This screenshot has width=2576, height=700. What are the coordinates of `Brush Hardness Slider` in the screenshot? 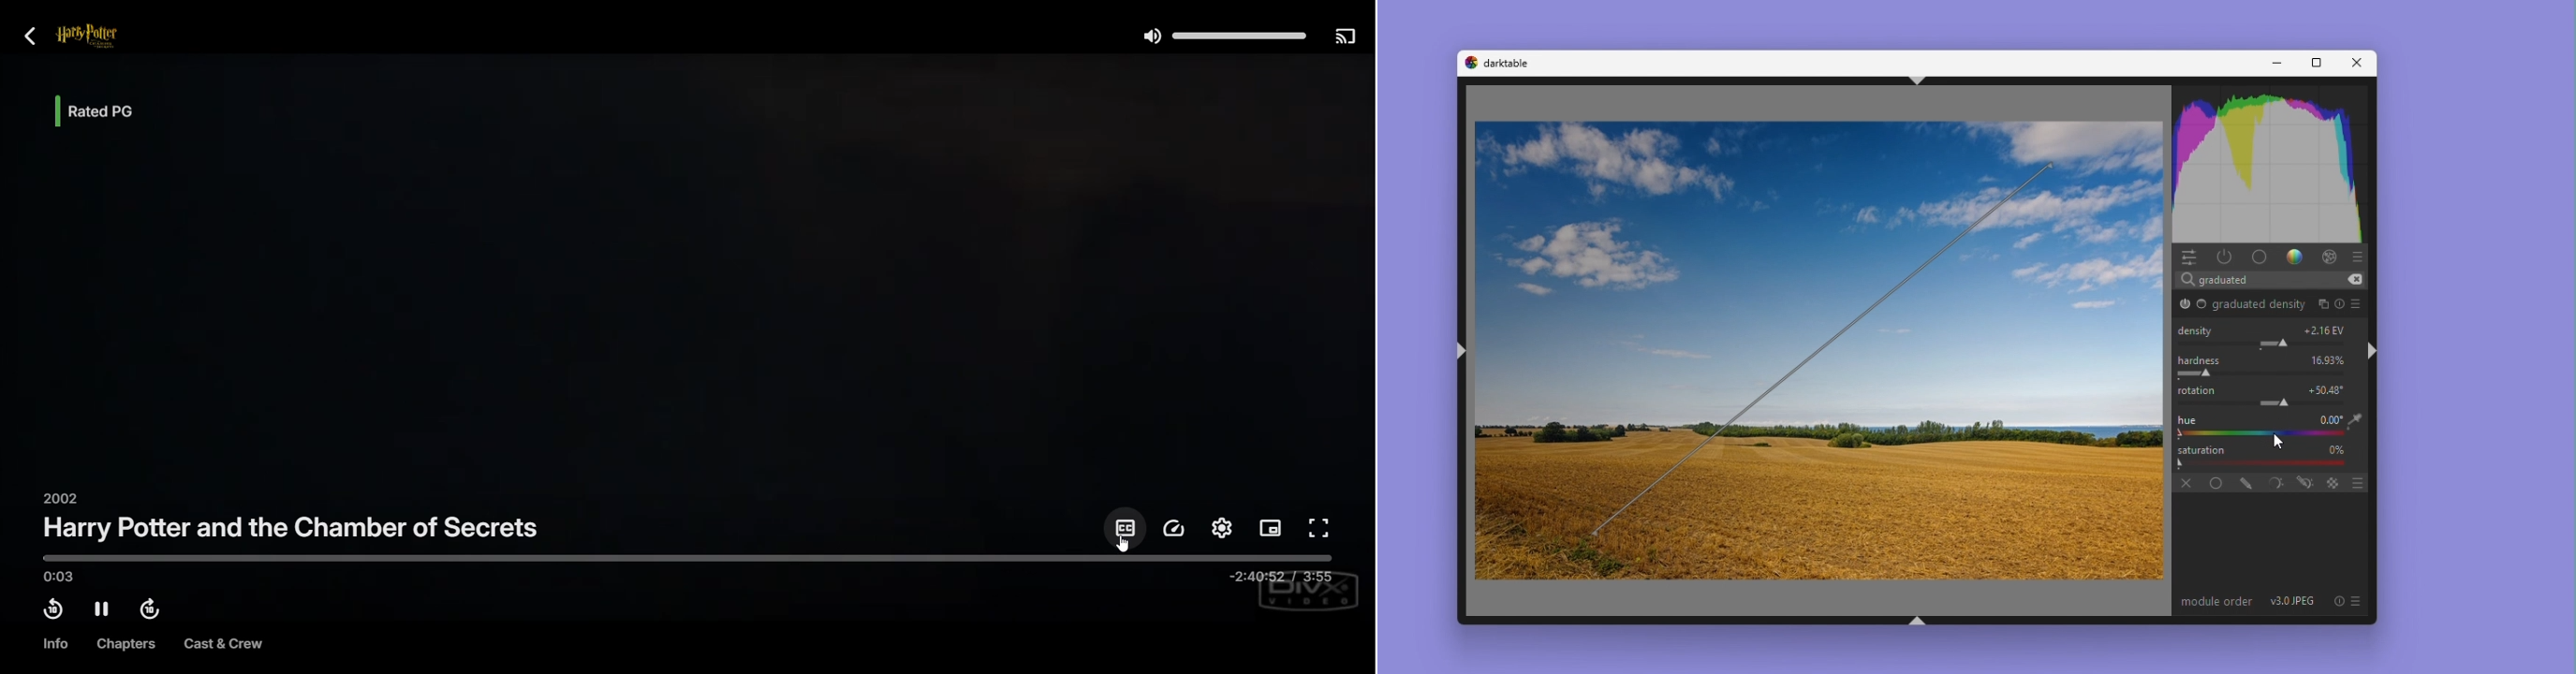 It's located at (2271, 374).